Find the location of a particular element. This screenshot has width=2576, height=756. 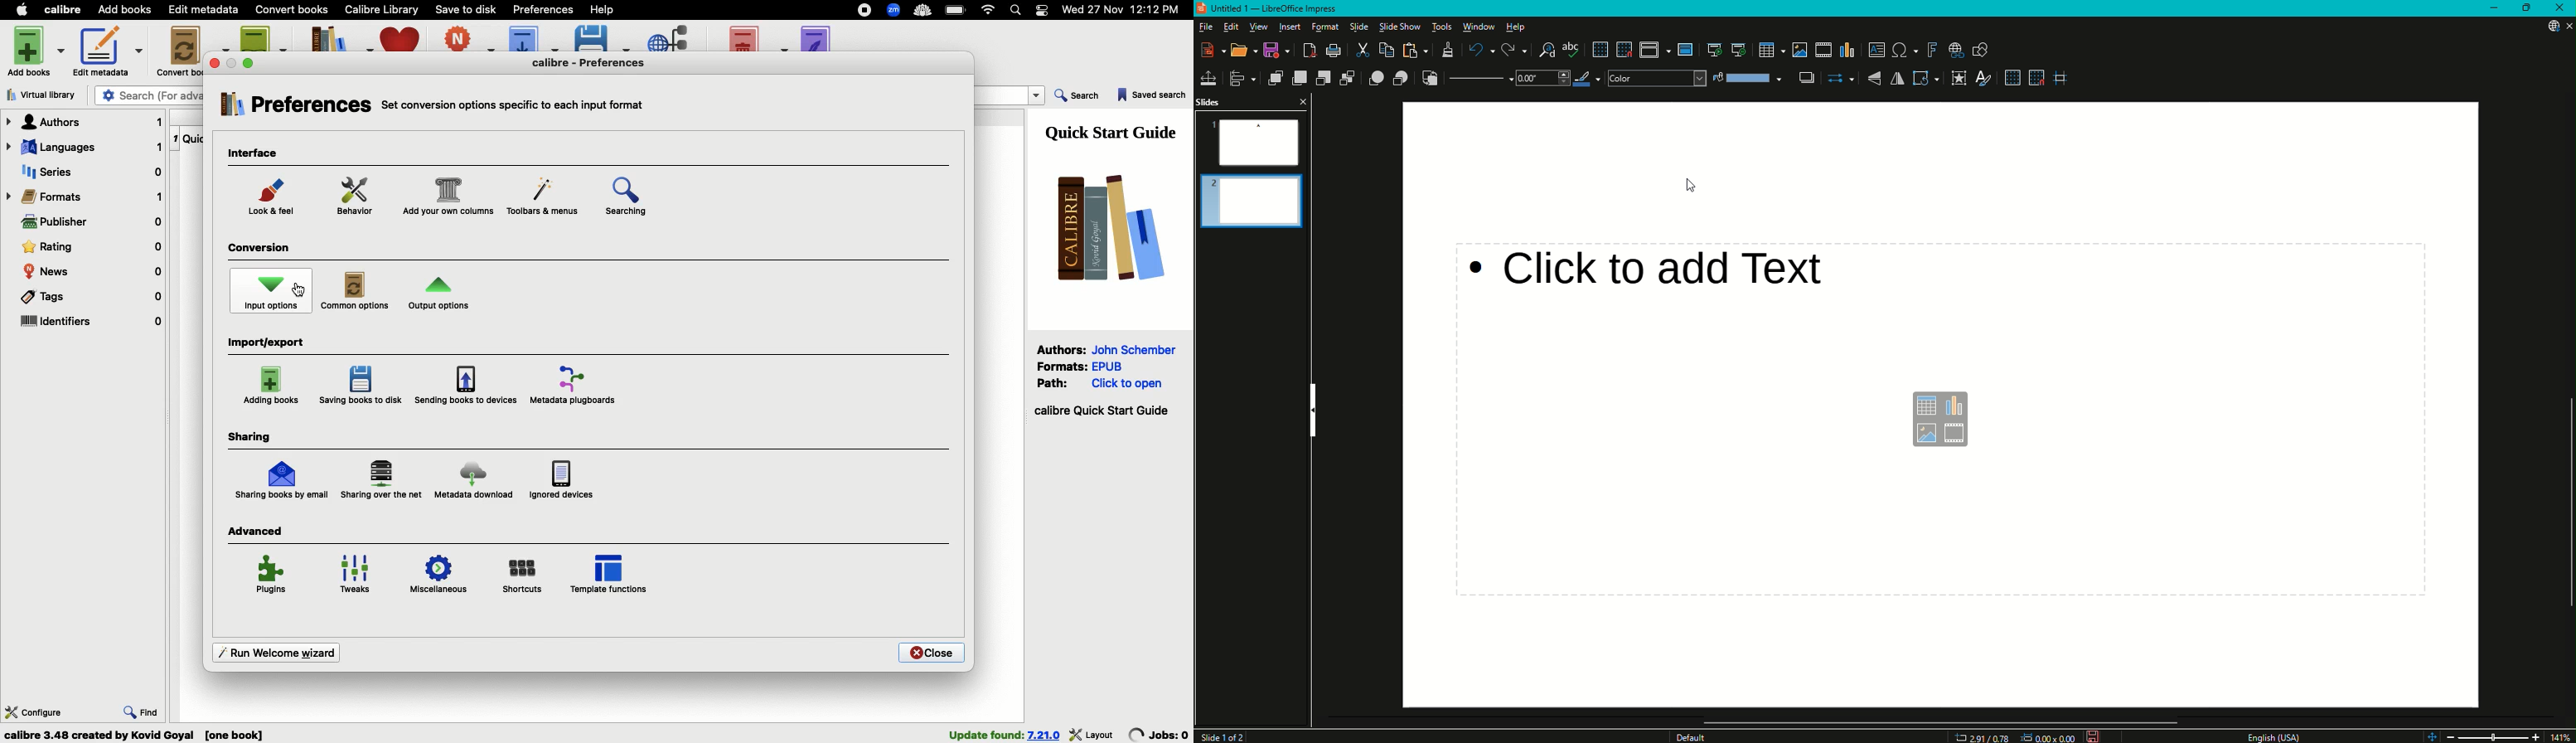

Interaction is located at coordinates (1959, 79).